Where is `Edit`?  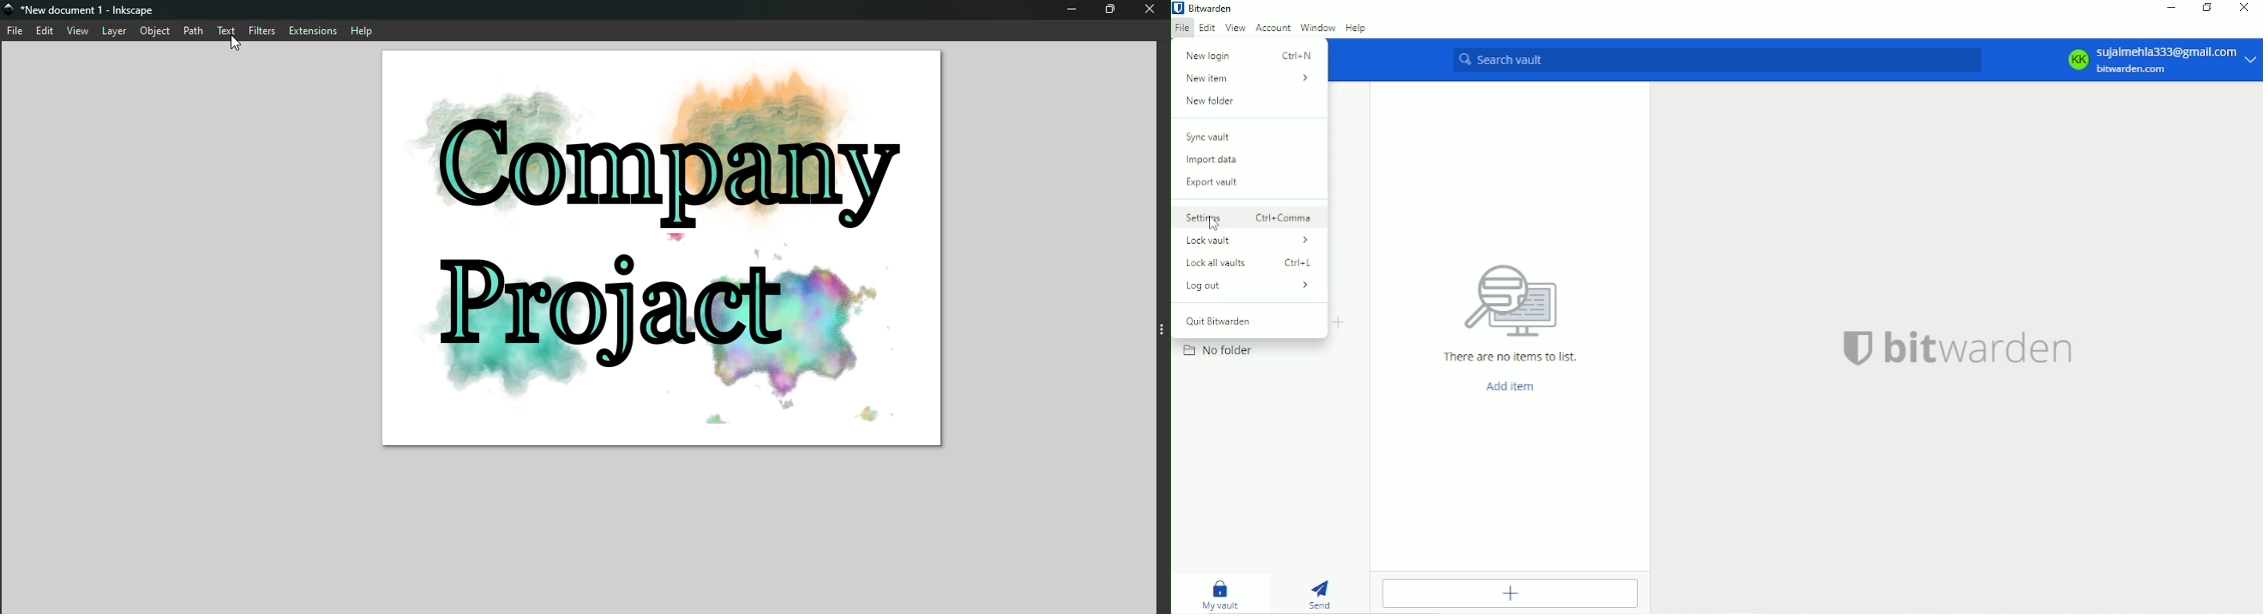
Edit is located at coordinates (1205, 27).